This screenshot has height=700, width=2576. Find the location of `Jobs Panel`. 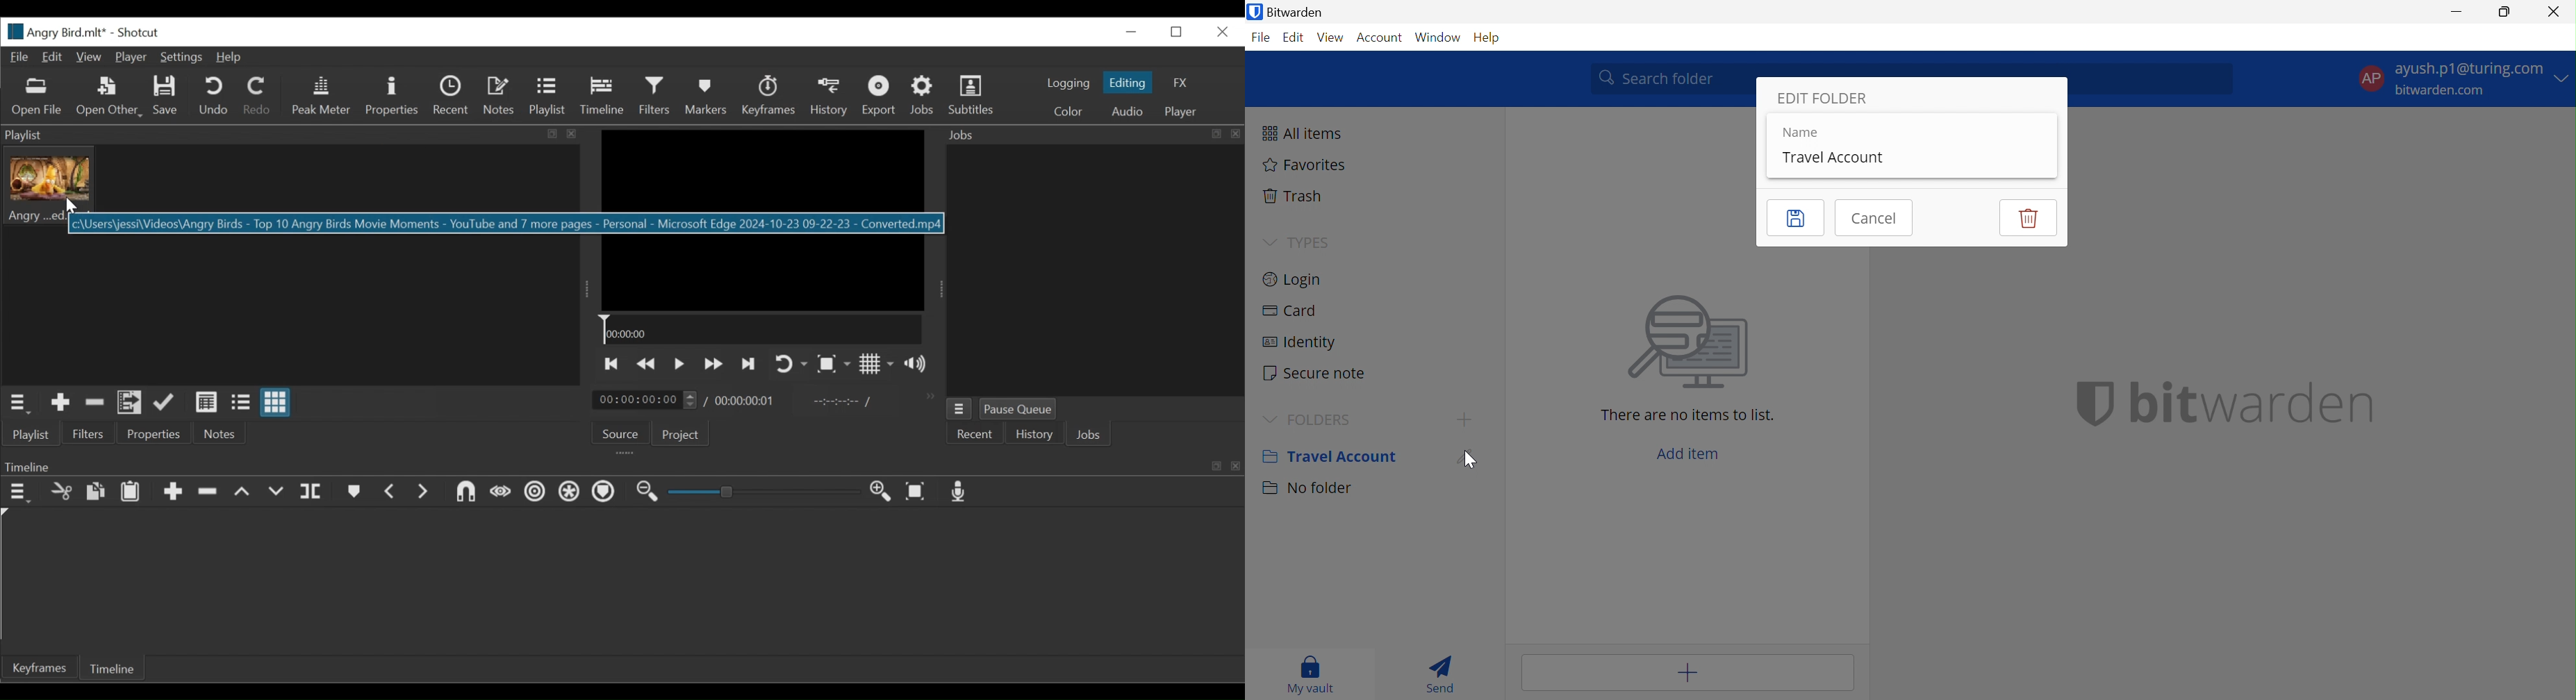

Jobs Panel is located at coordinates (1094, 271).